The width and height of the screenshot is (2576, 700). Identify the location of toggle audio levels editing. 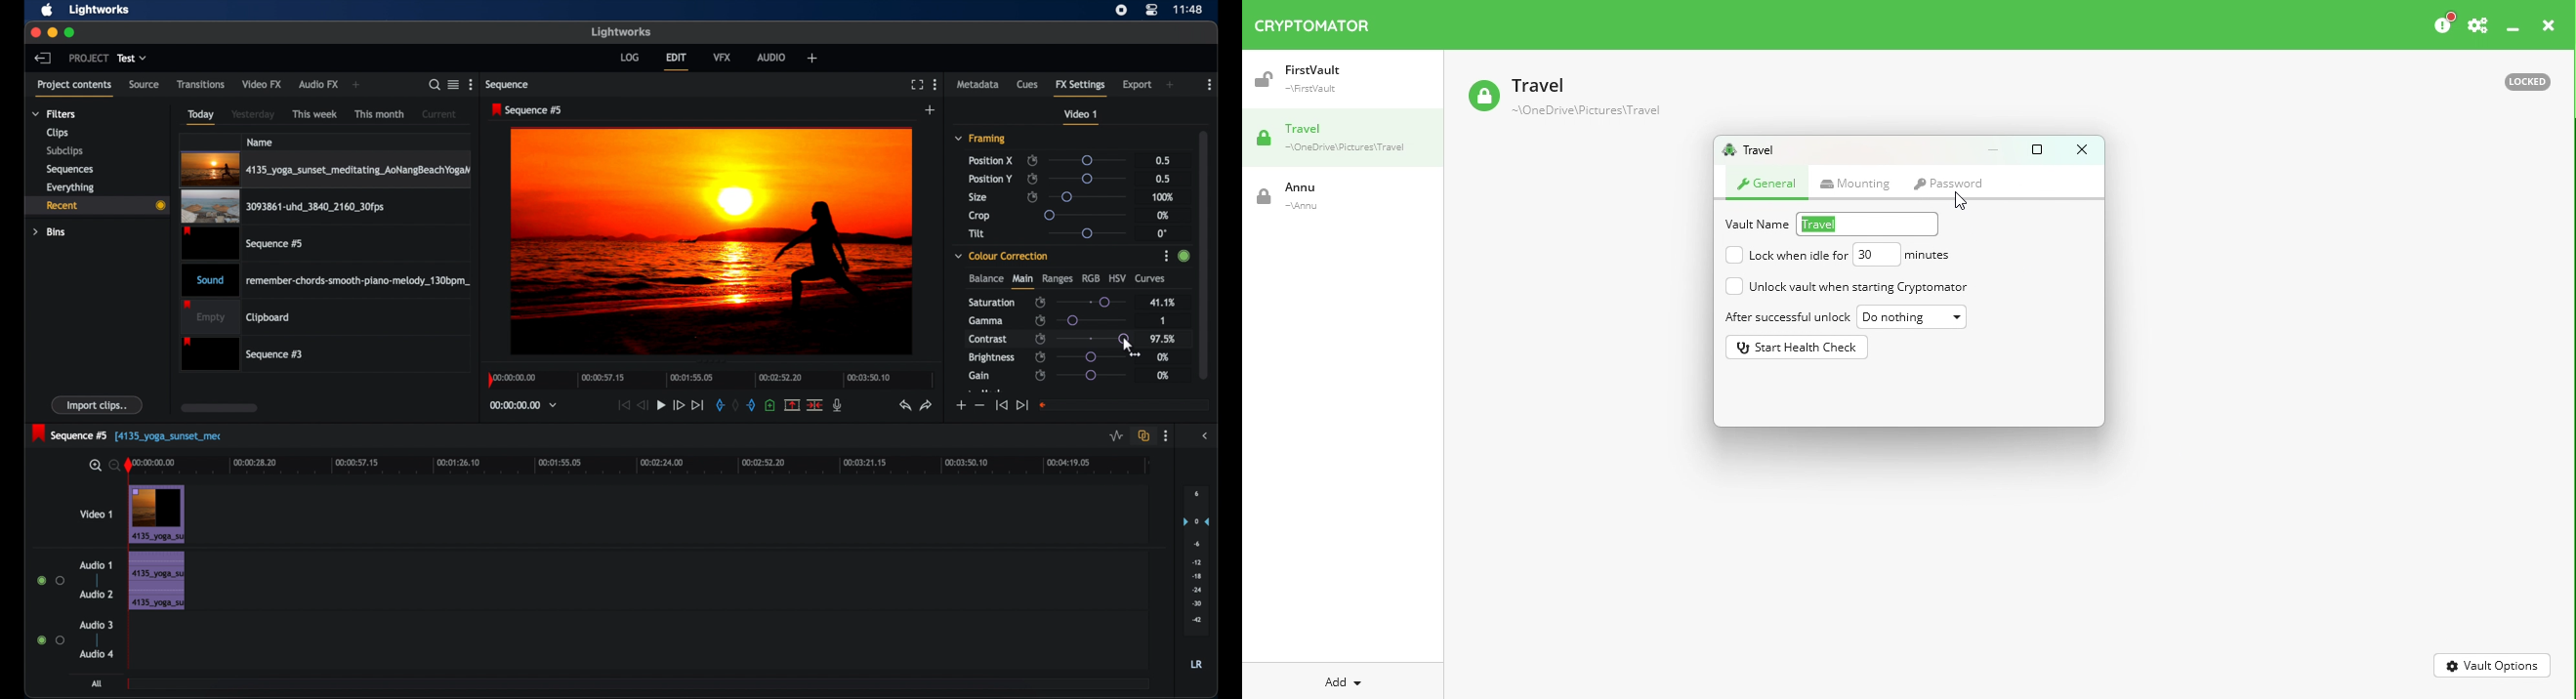
(1115, 435).